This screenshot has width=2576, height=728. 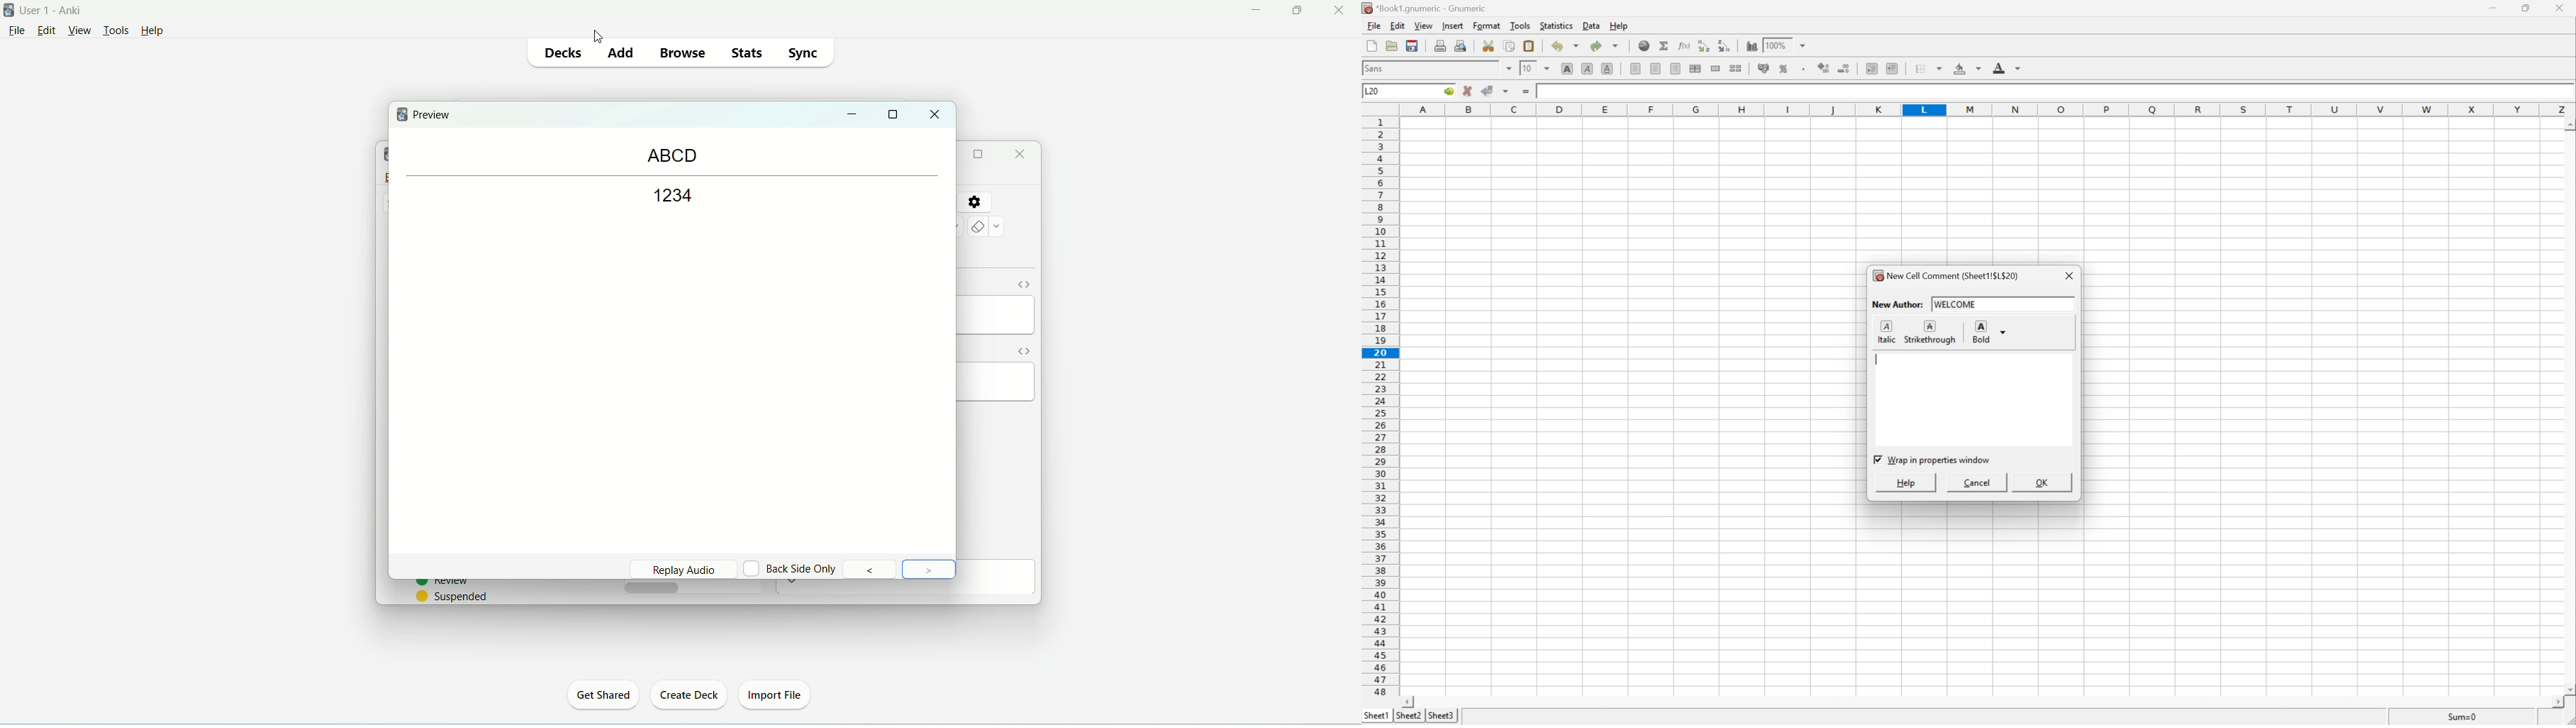 What do you see at coordinates (746, 52) in the screenshot?
I see `stats` at bounding box center [746, 52].